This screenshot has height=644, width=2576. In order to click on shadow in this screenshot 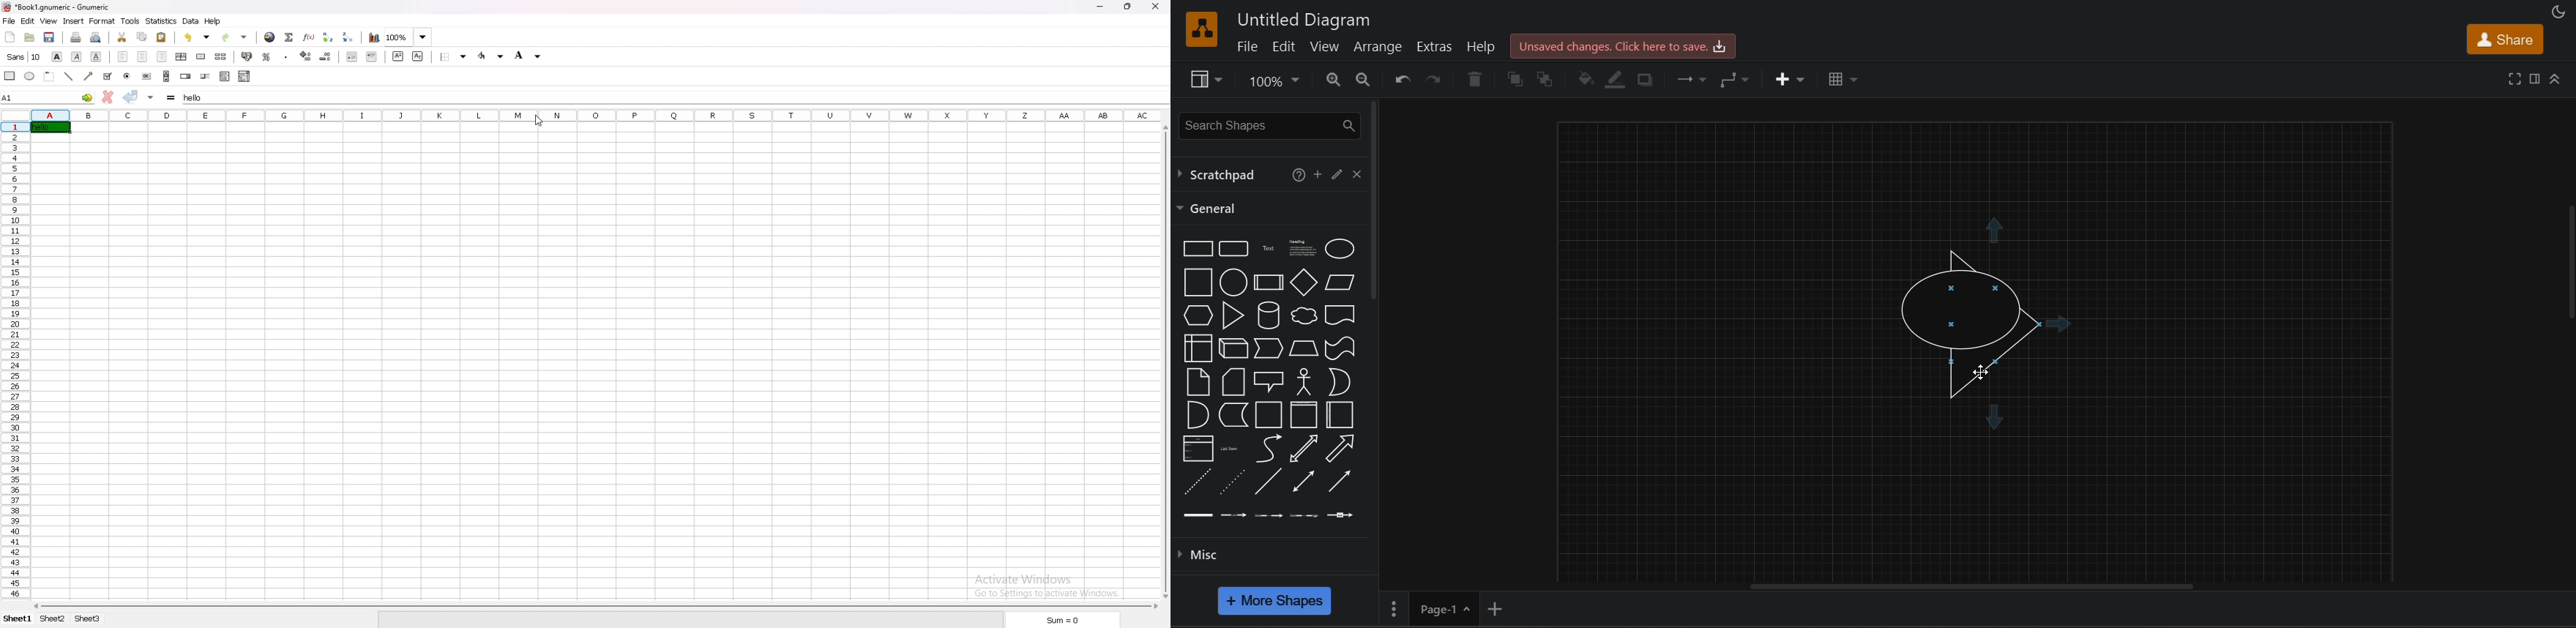, I will do `click(1648, 81)`.